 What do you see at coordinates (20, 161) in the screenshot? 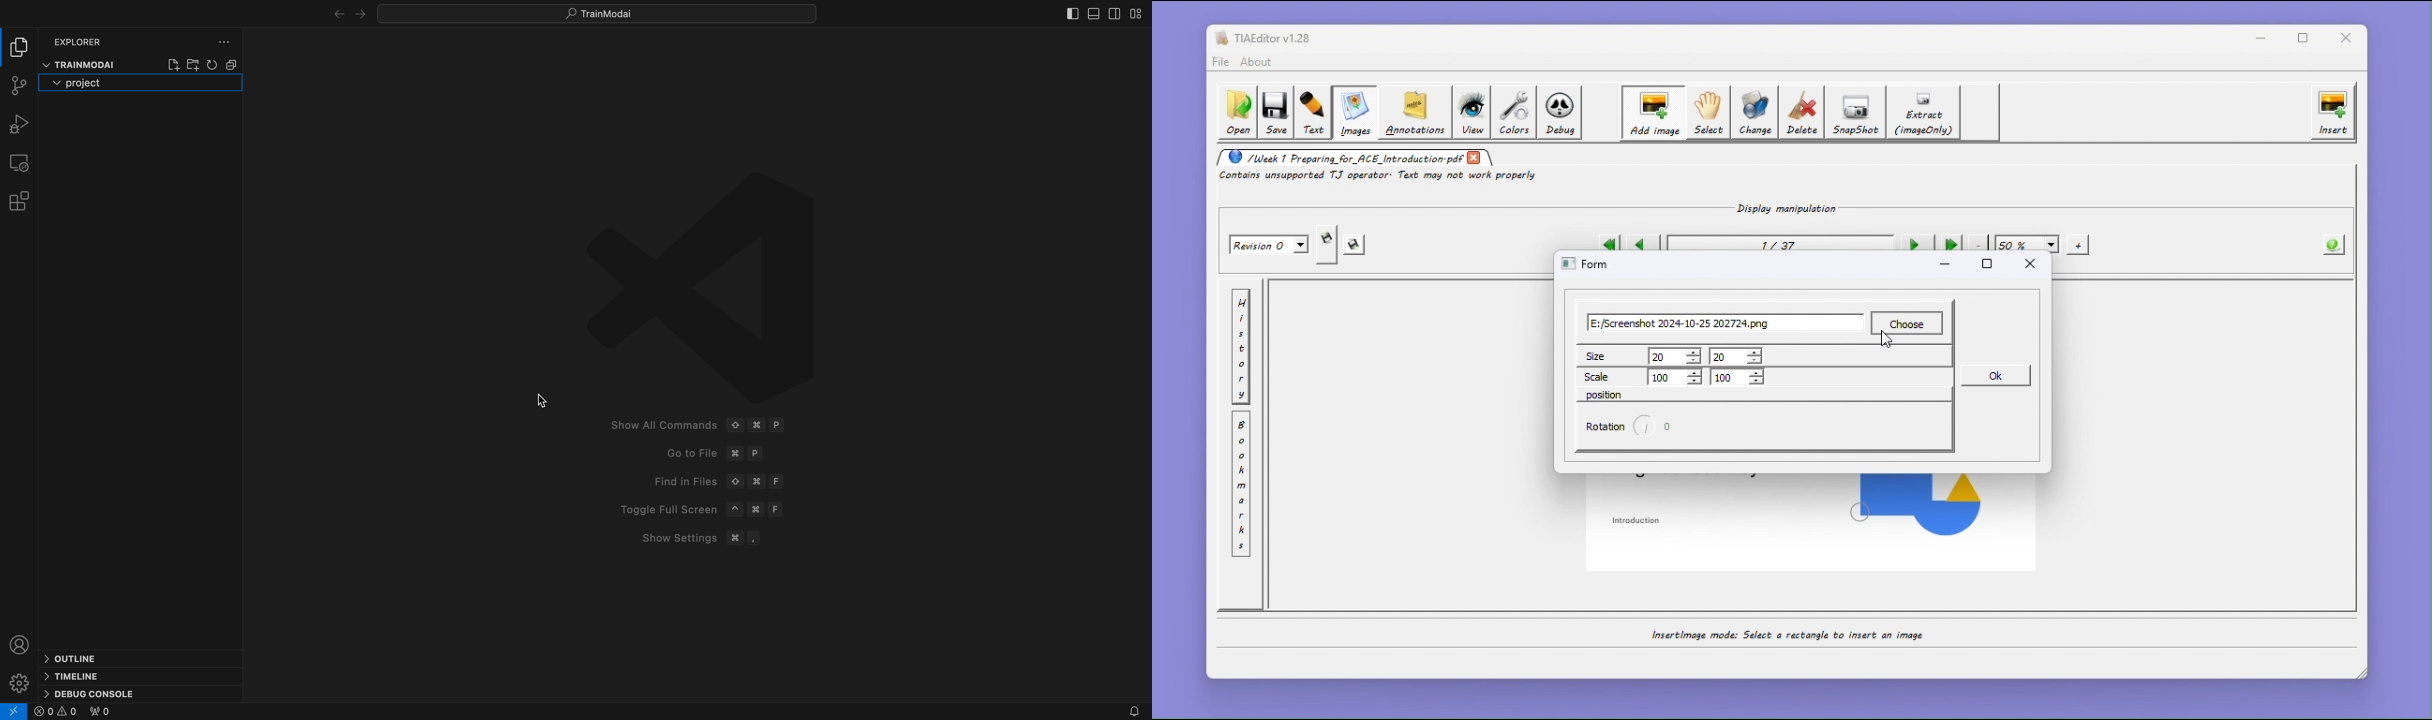
I see `remote explore` at bounding box center [20, 161].